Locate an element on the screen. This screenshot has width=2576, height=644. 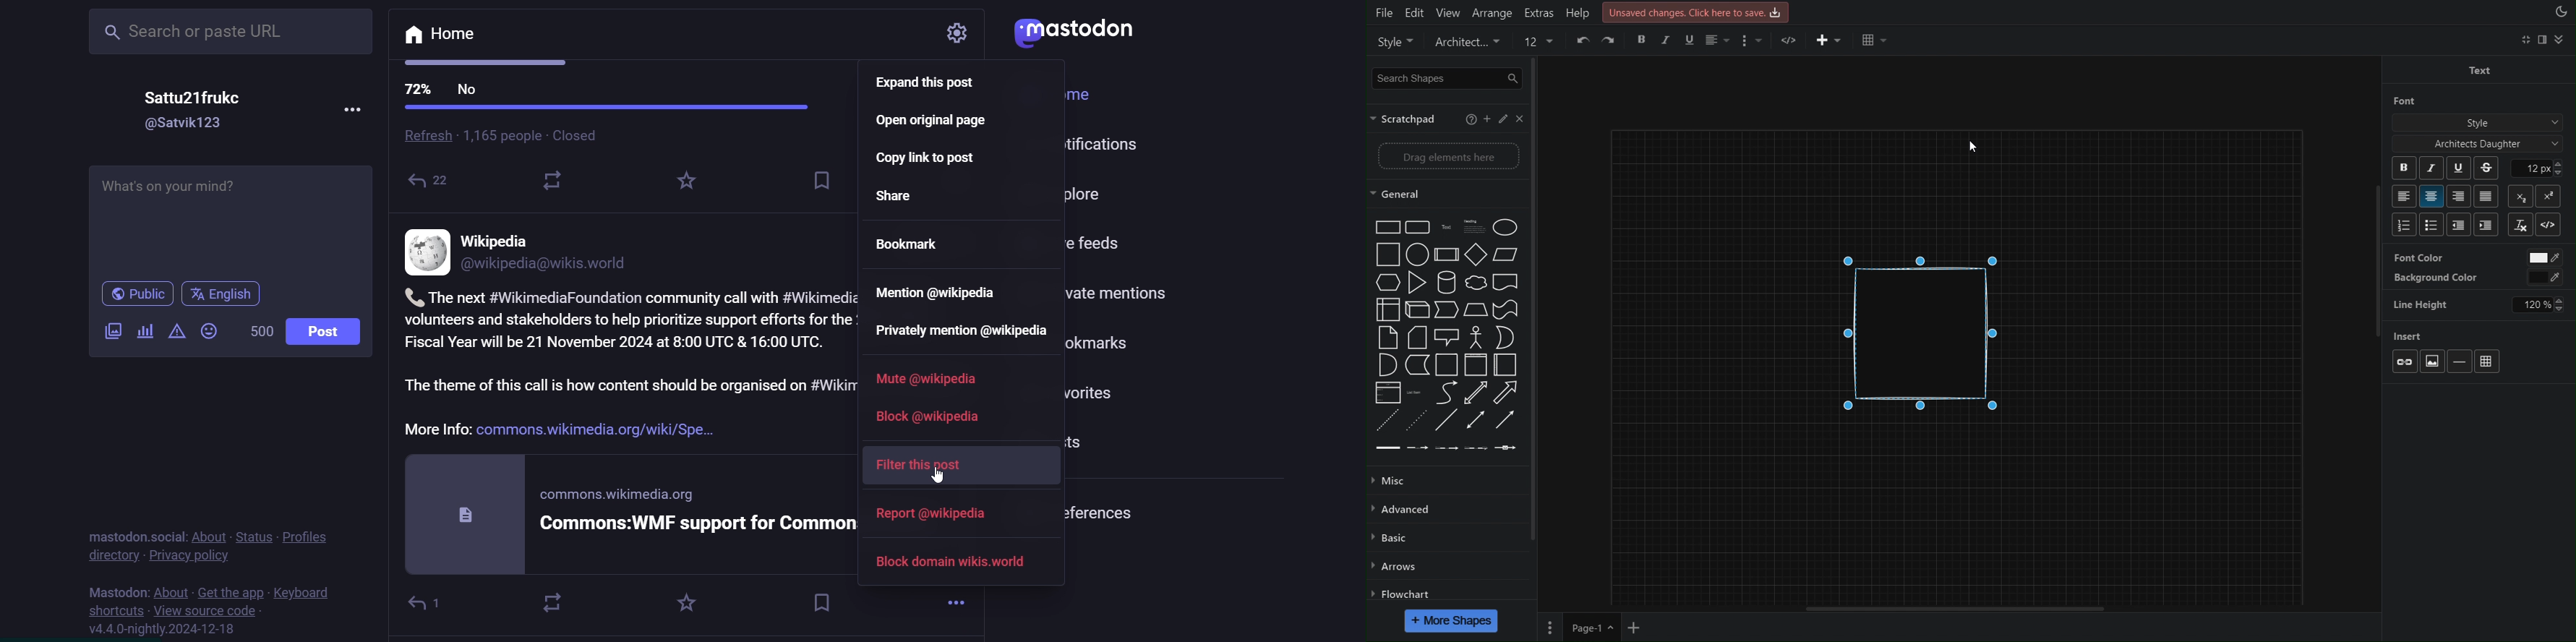
about is located at coordinates (207, 533).